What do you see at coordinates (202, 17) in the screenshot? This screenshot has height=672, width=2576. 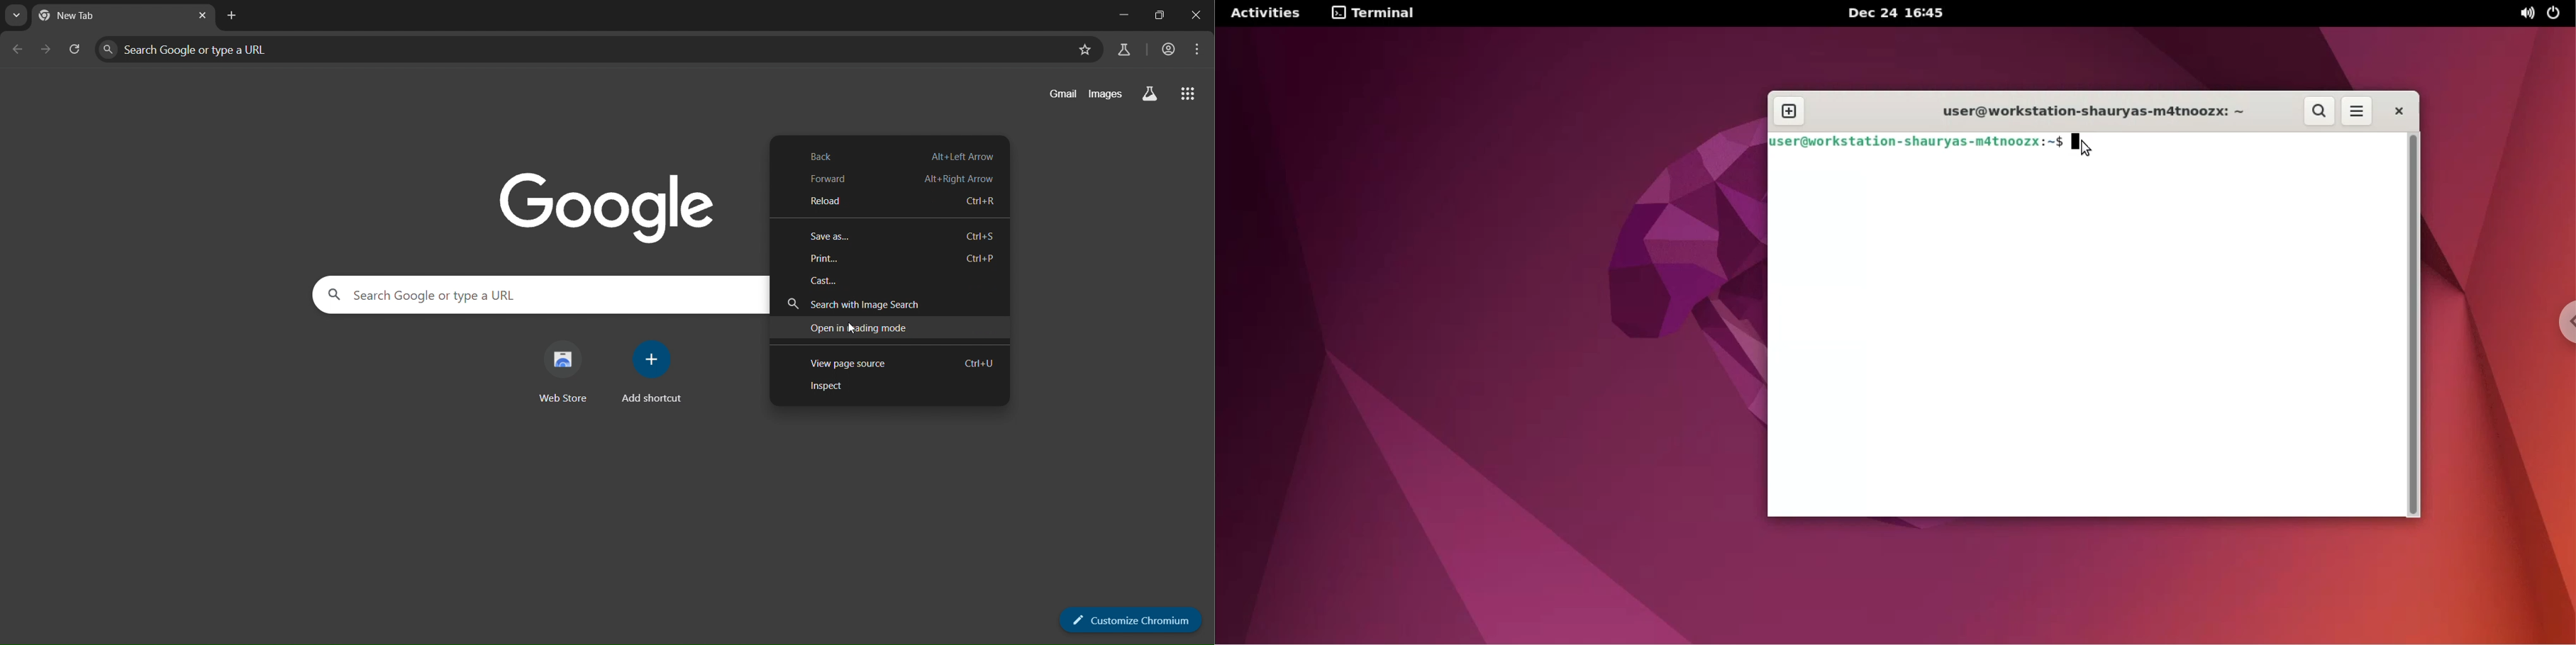 I see `close tab` at bounding box center [202, 17].